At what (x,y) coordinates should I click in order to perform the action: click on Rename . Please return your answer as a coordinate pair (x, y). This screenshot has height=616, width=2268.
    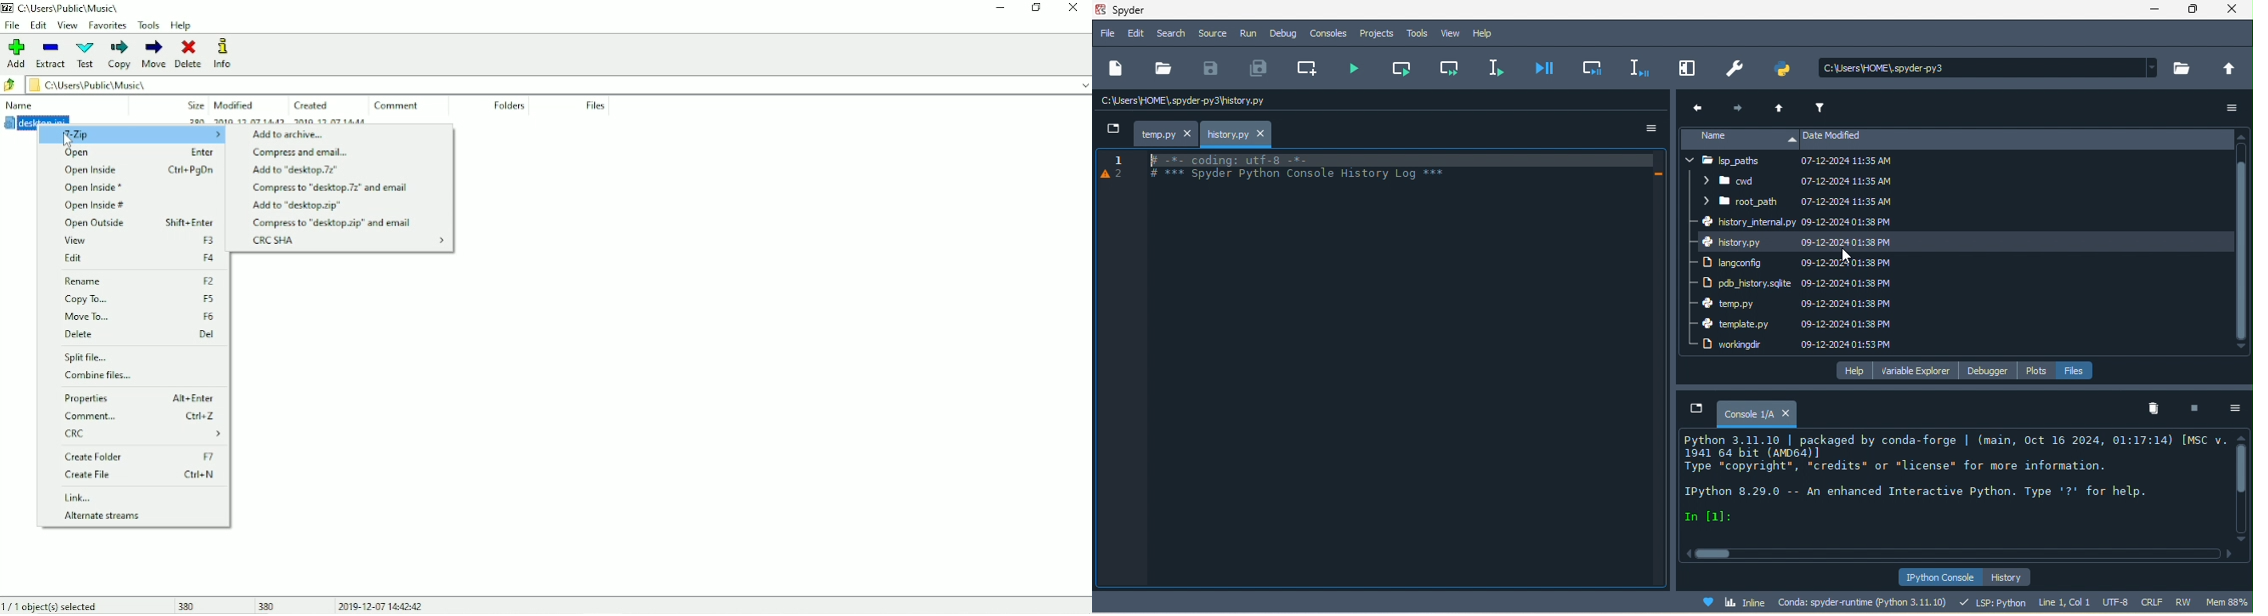
    Looking at the image, I should click on (141, 281).